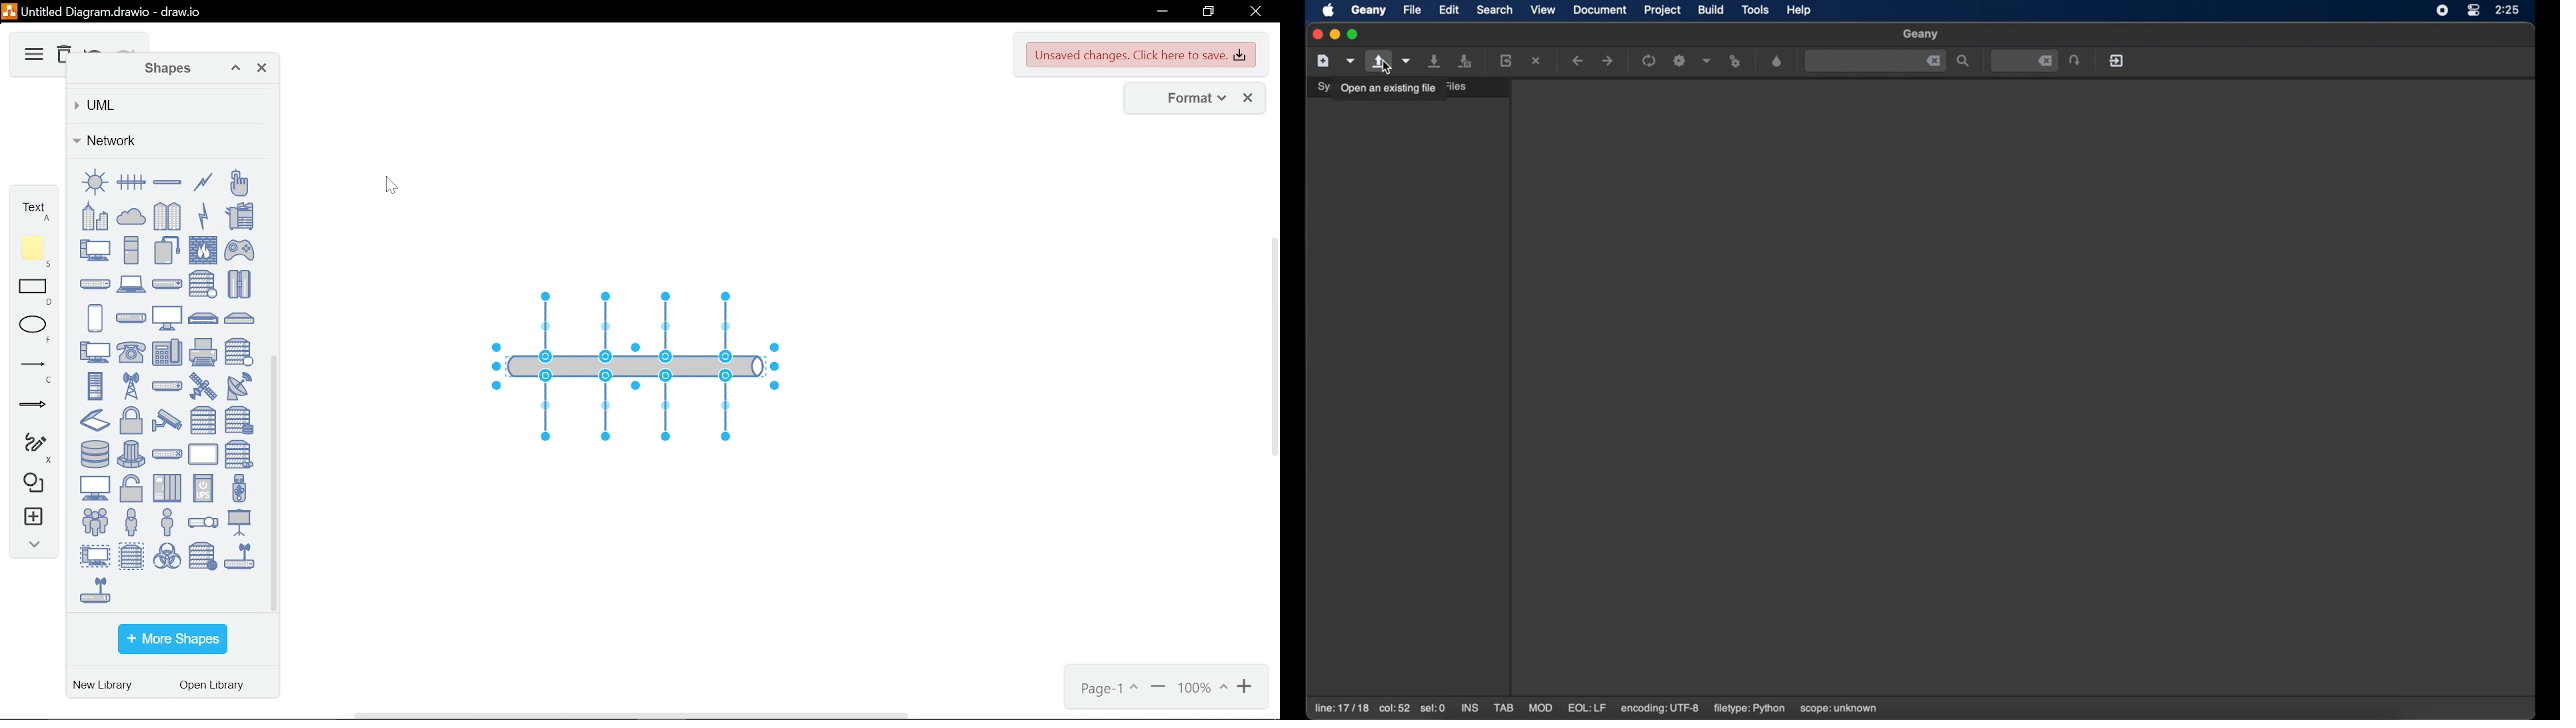 Image resolution: width=2576 pixels, height=728 pixels. Describe the element at coordinates (240, 250) in the screenshot. I see `gamepad` at that location.